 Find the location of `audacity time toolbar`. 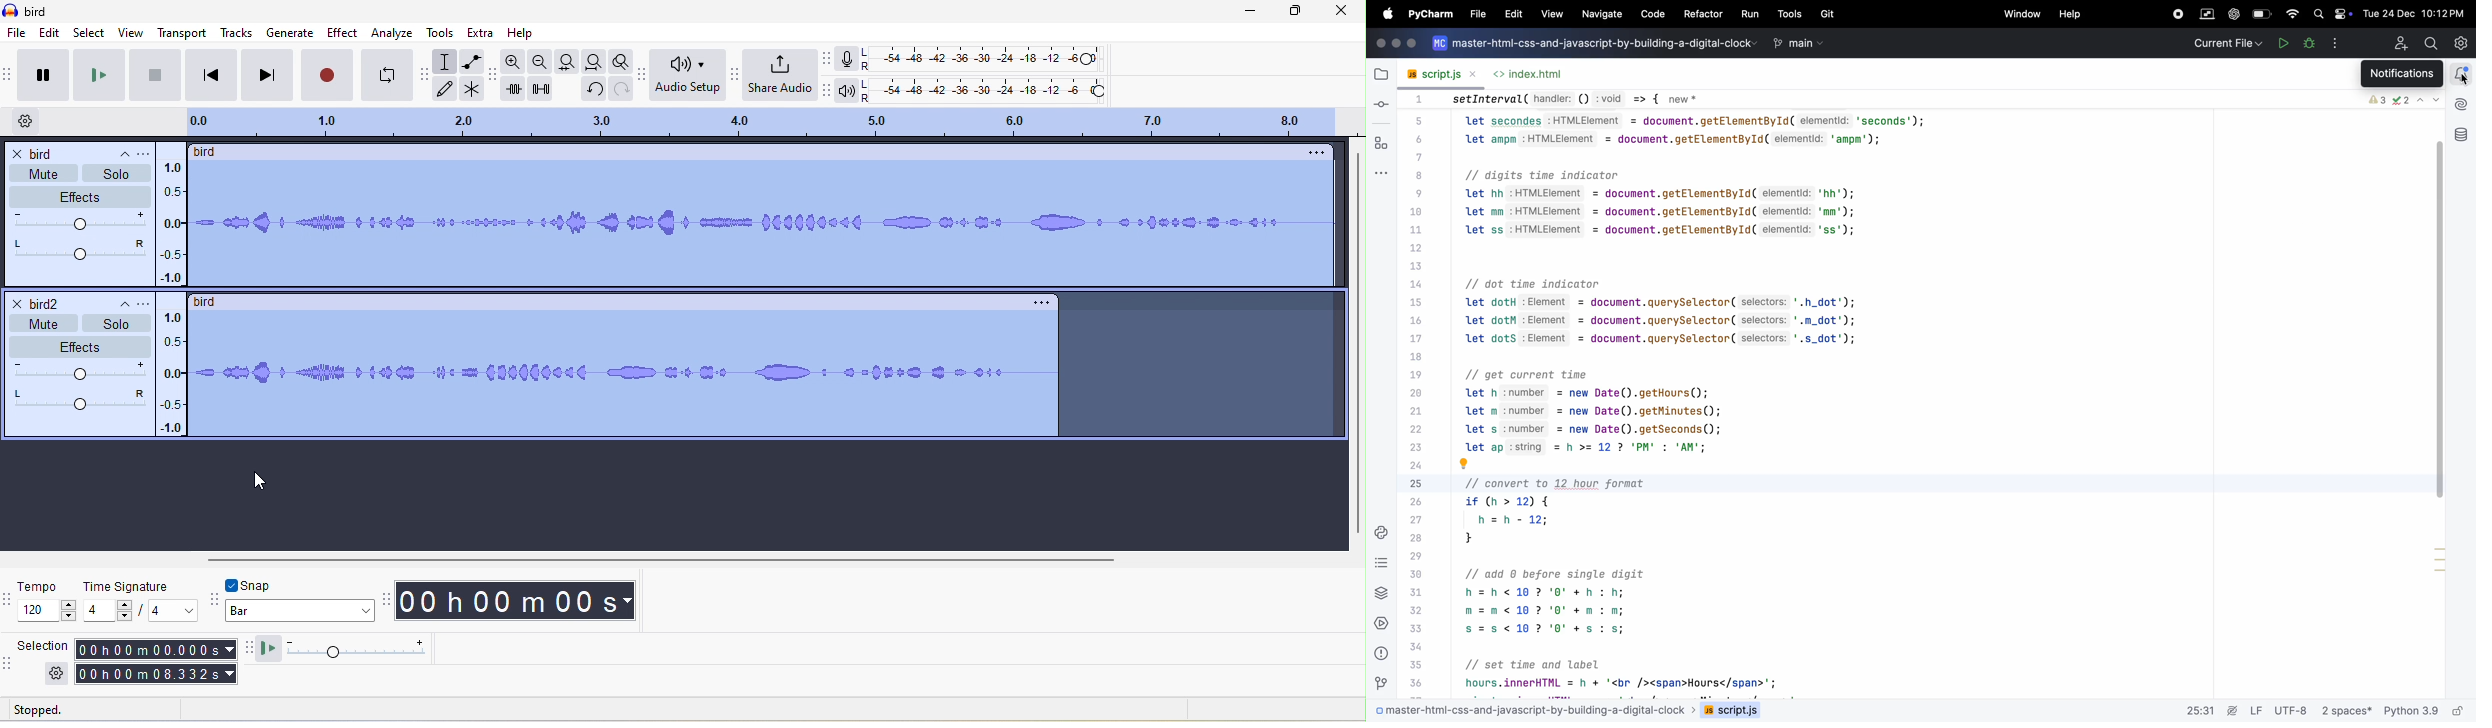

audacity time toolbar is located at coordinates (385, 602).